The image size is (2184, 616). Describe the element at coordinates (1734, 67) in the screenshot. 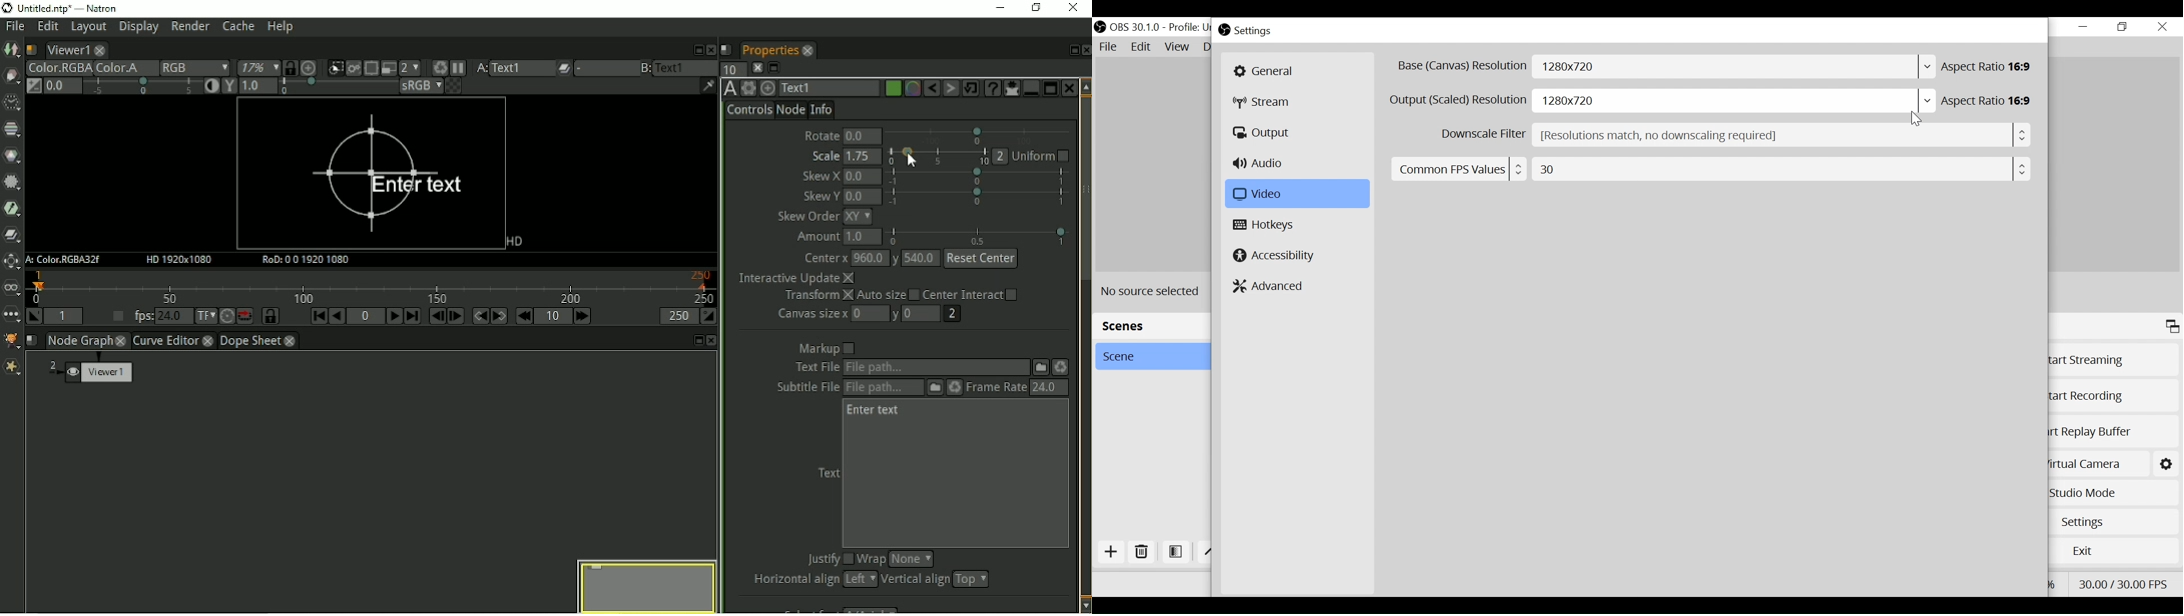

I see `1920x 1080` at that location.